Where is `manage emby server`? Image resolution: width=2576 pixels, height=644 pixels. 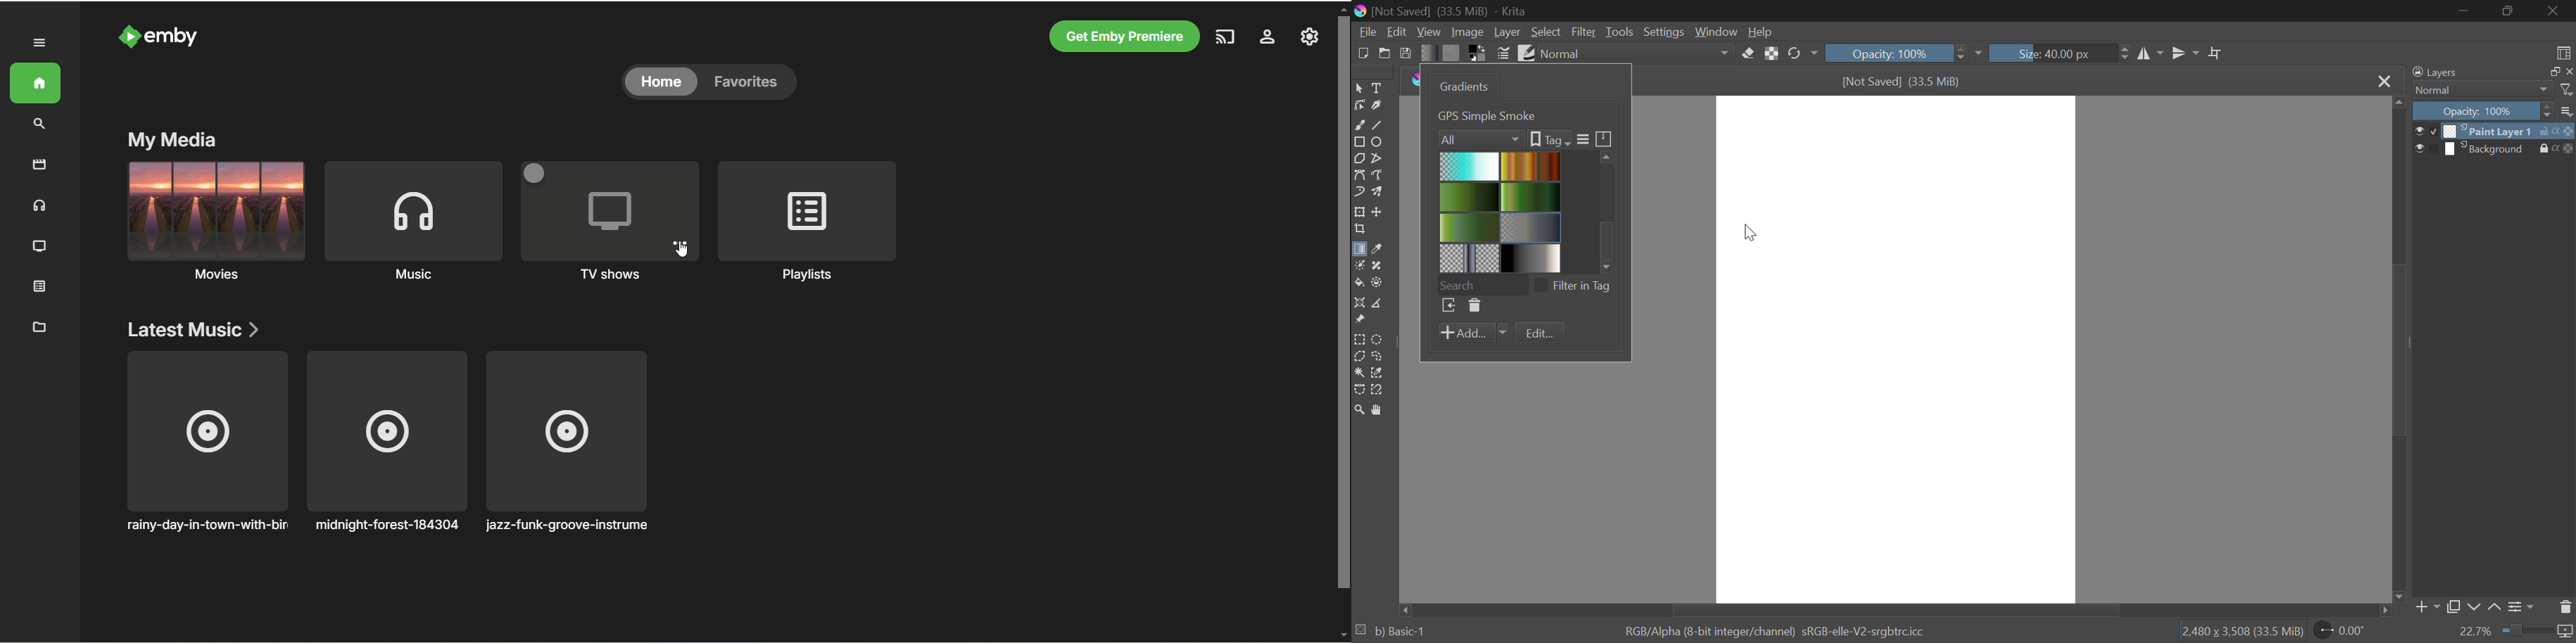 manage emby server is located at coordinates (1311, 38).